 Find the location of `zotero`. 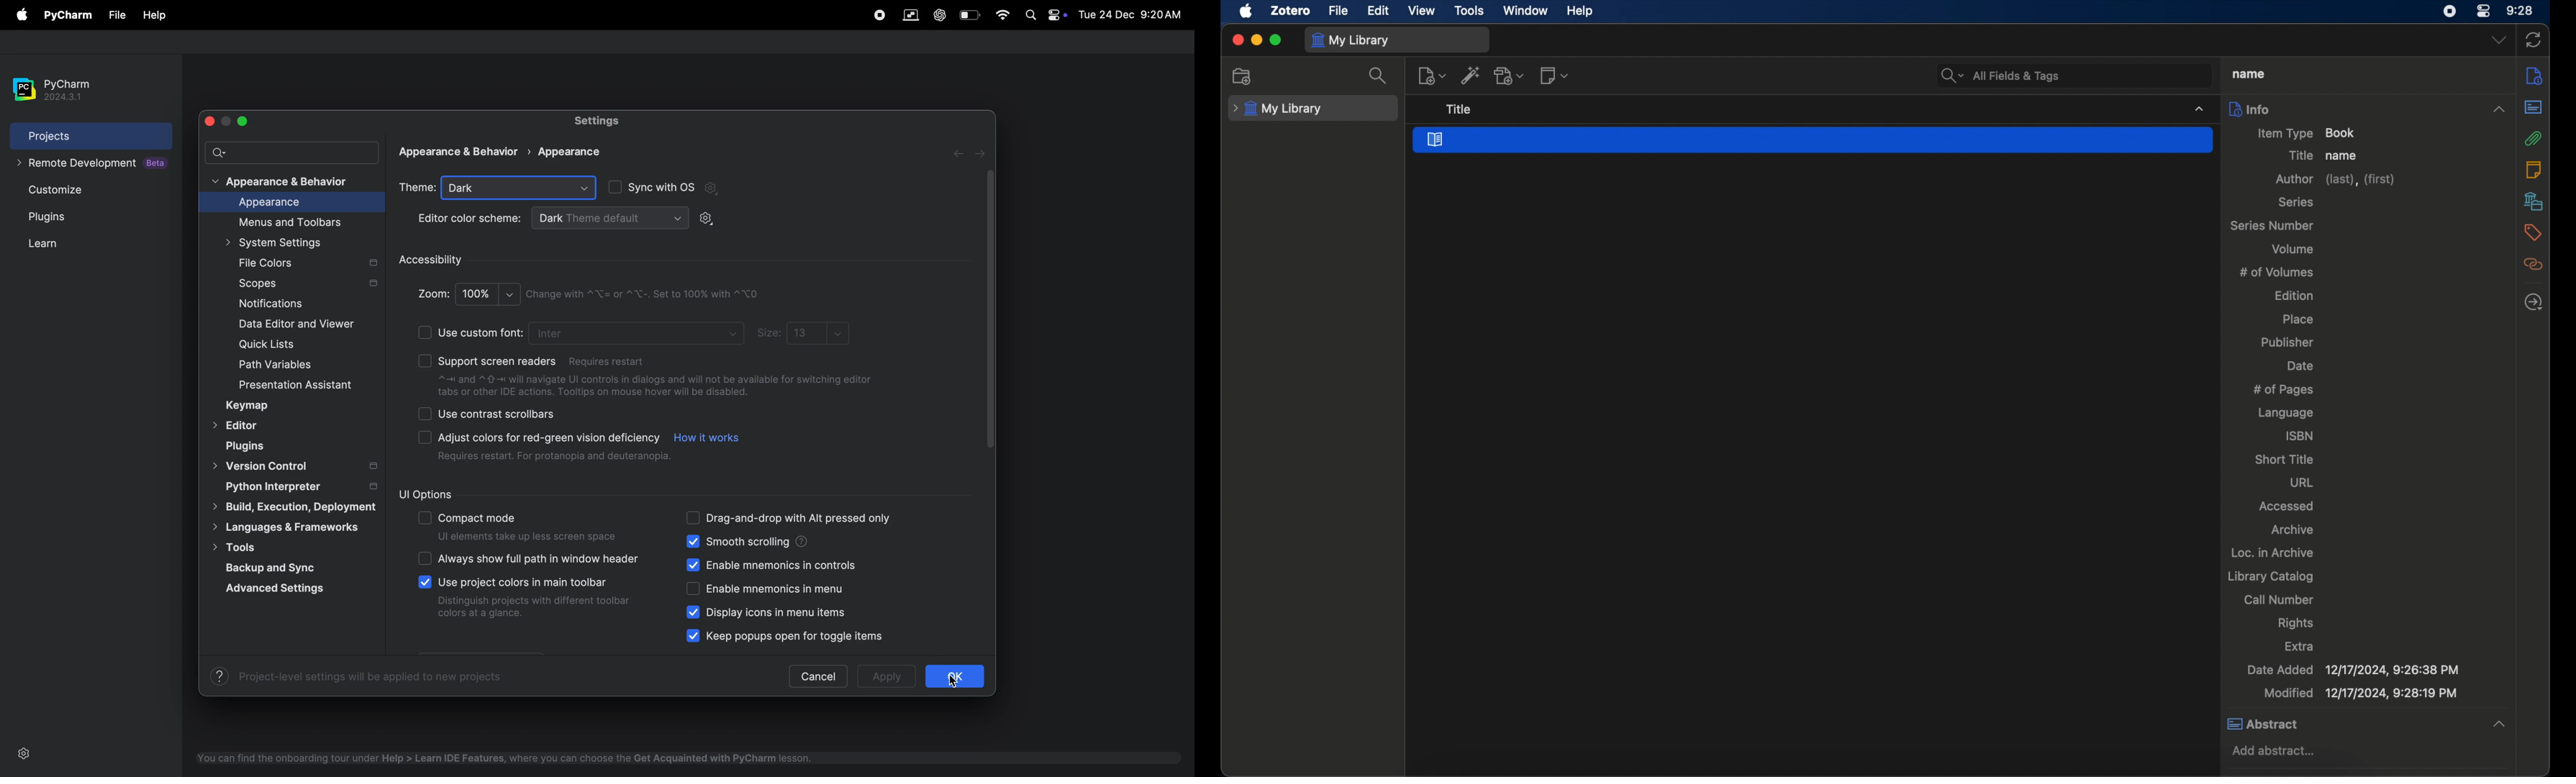

zotero is located at coordinates (1289, 12).